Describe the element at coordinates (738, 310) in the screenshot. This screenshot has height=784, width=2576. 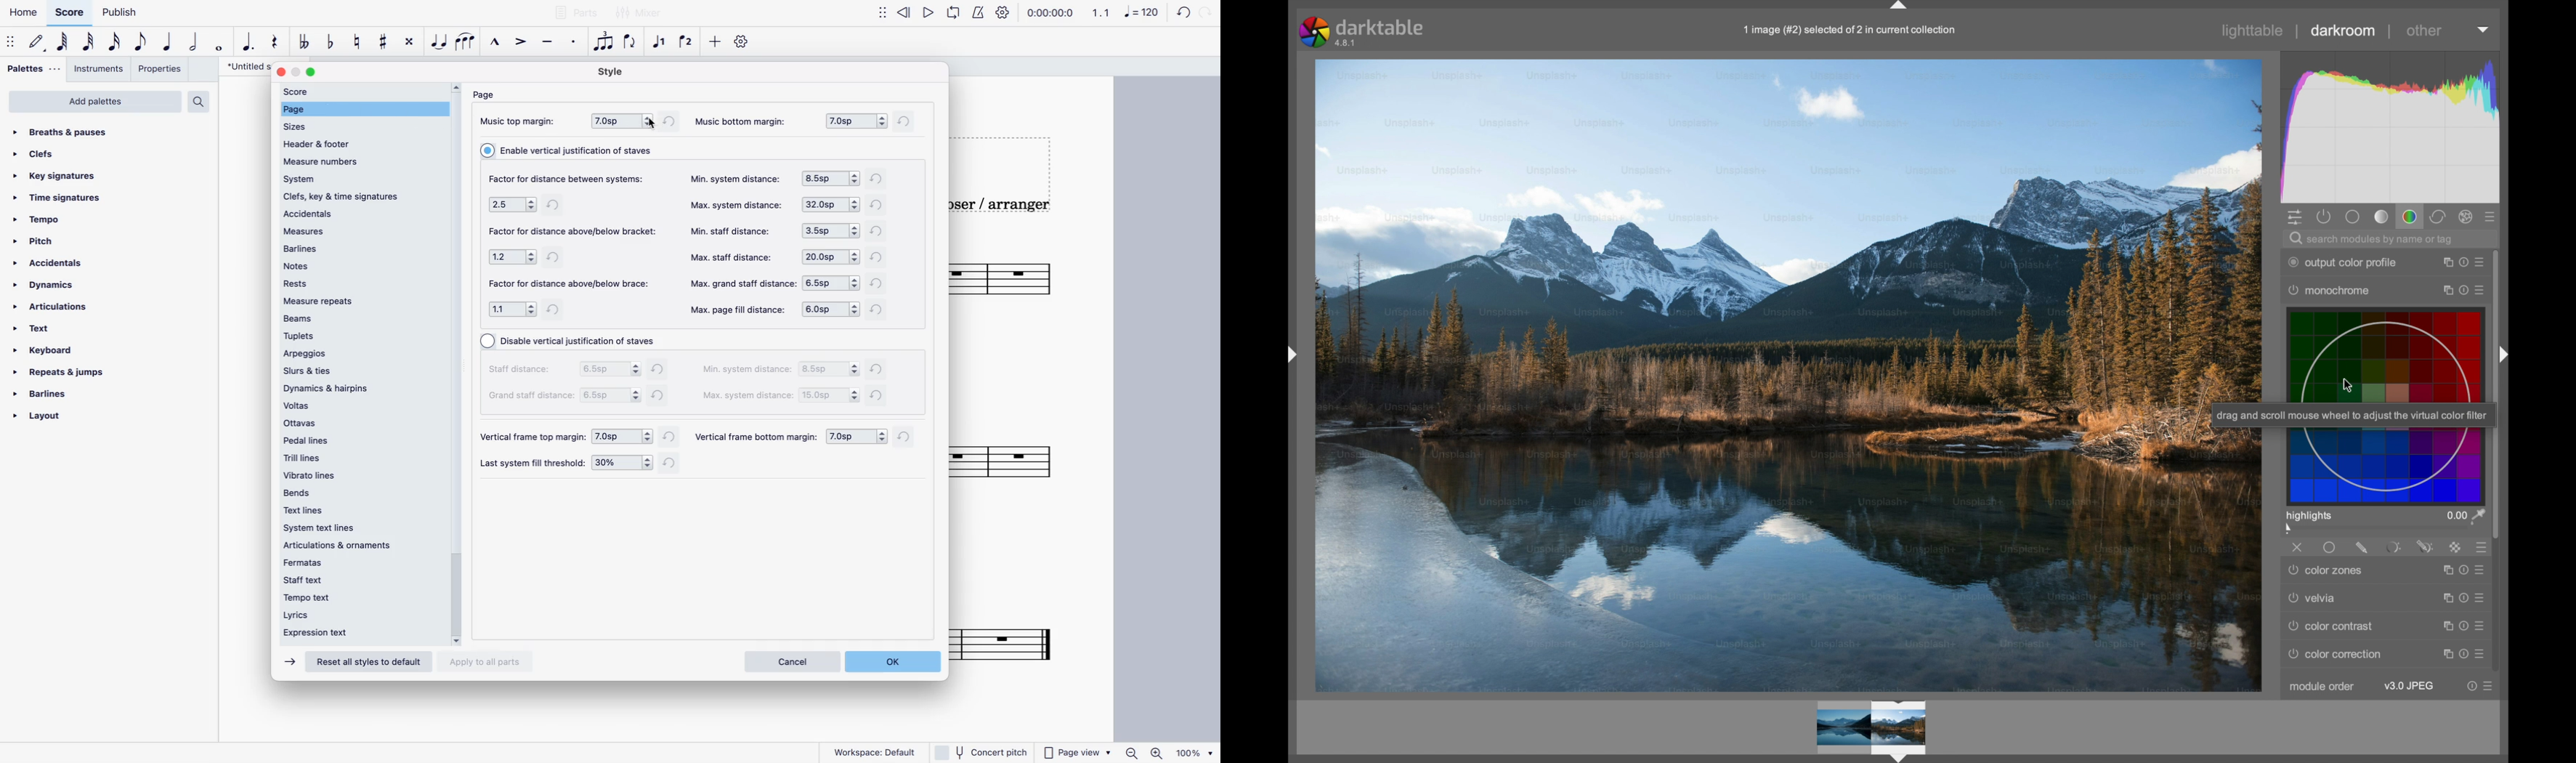
I see `max page fill distance` at that location.